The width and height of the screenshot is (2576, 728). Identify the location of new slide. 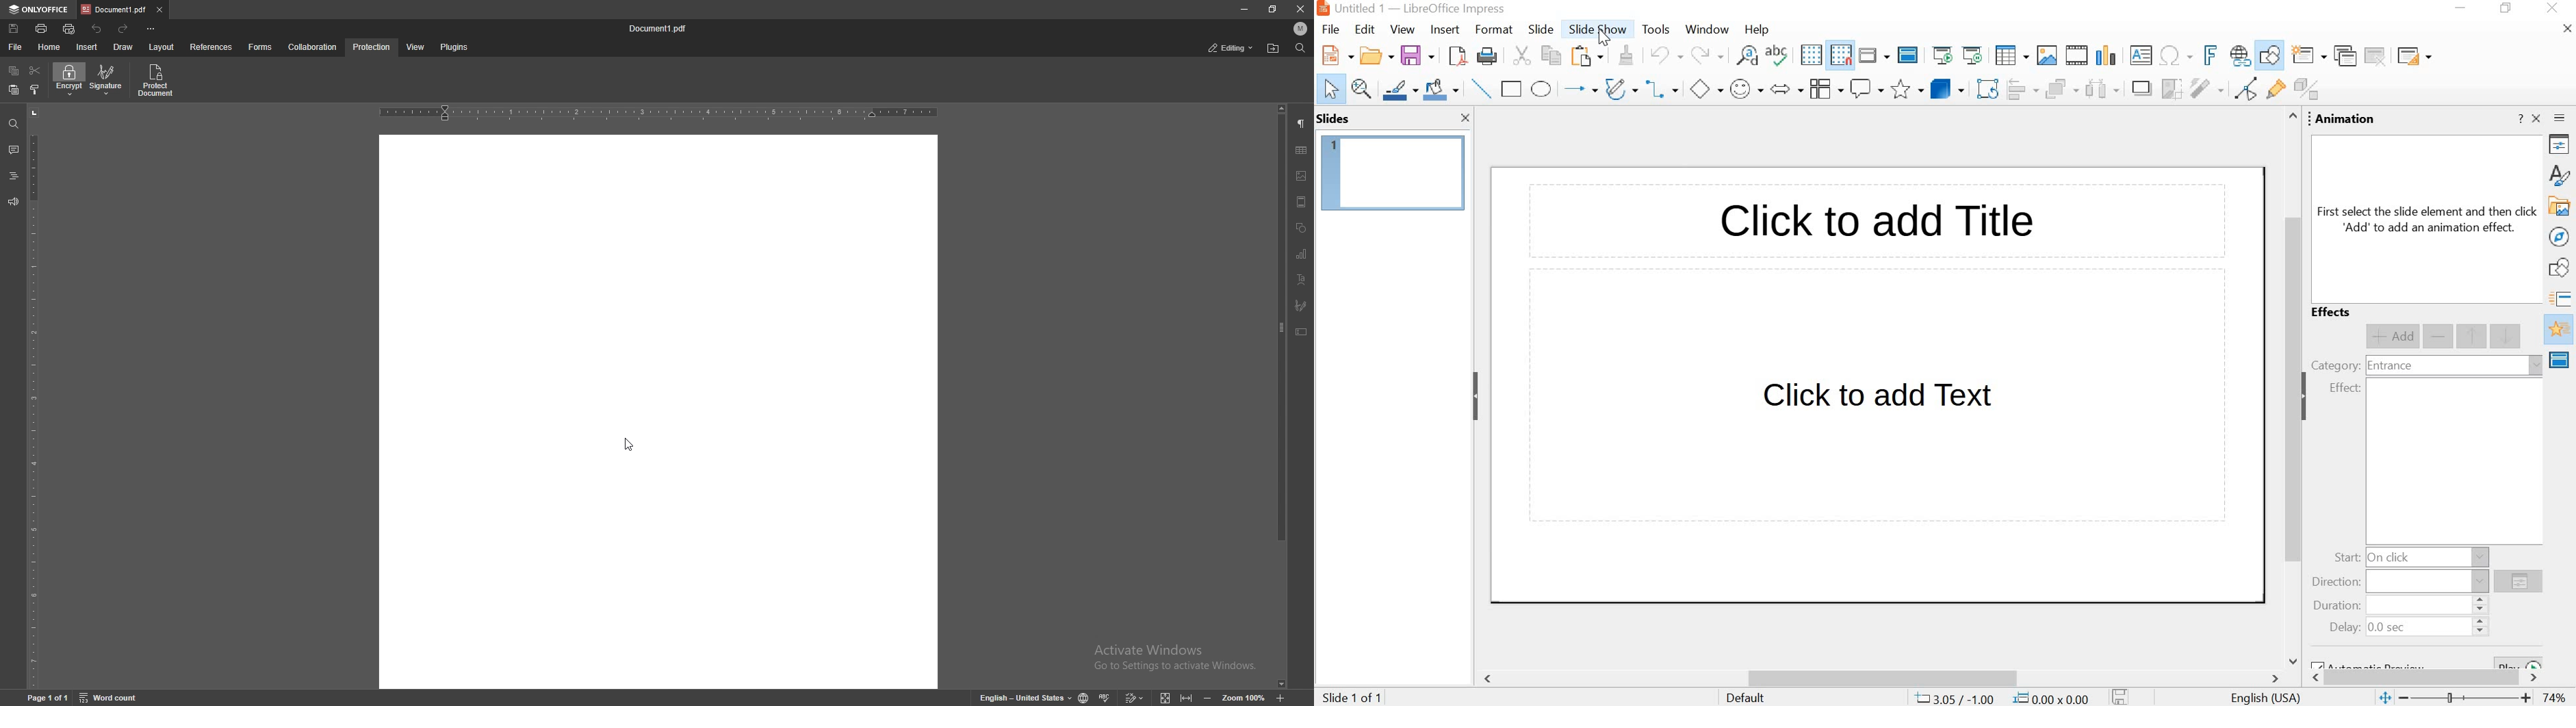
(2310, 57).